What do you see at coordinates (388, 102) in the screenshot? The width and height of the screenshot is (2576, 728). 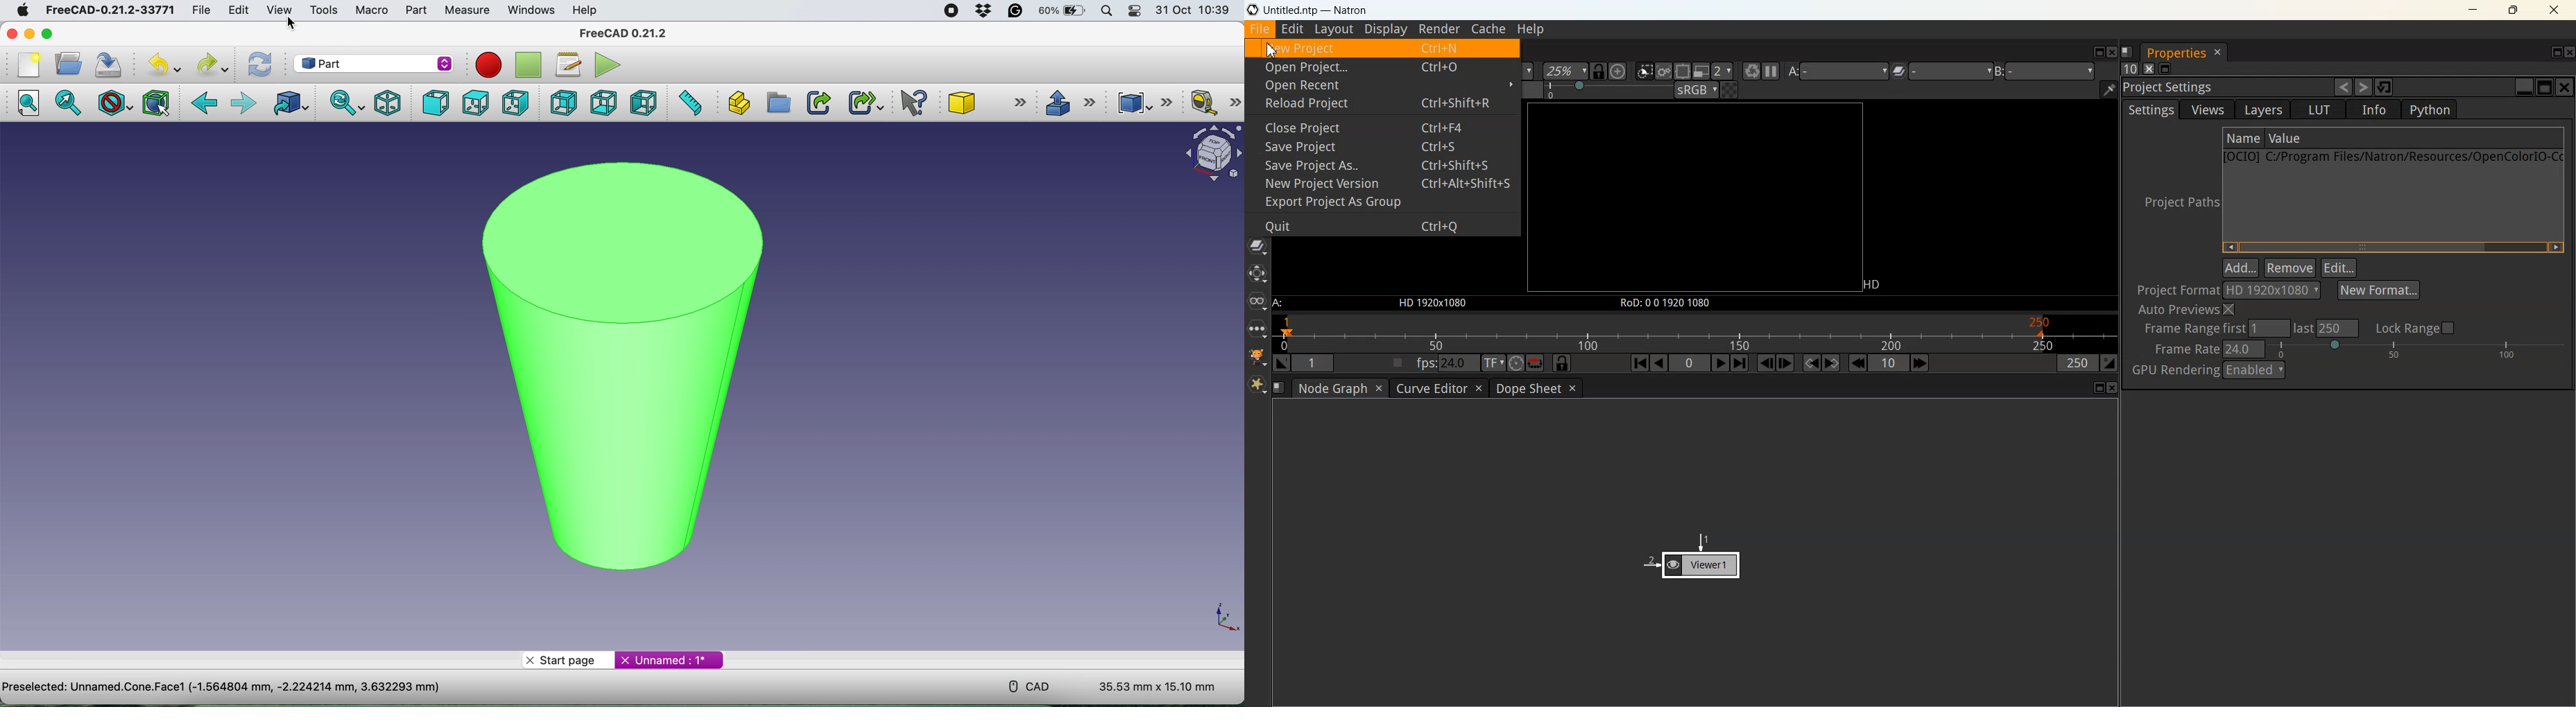 I see `isometric view` at bounding box center [388, 102].